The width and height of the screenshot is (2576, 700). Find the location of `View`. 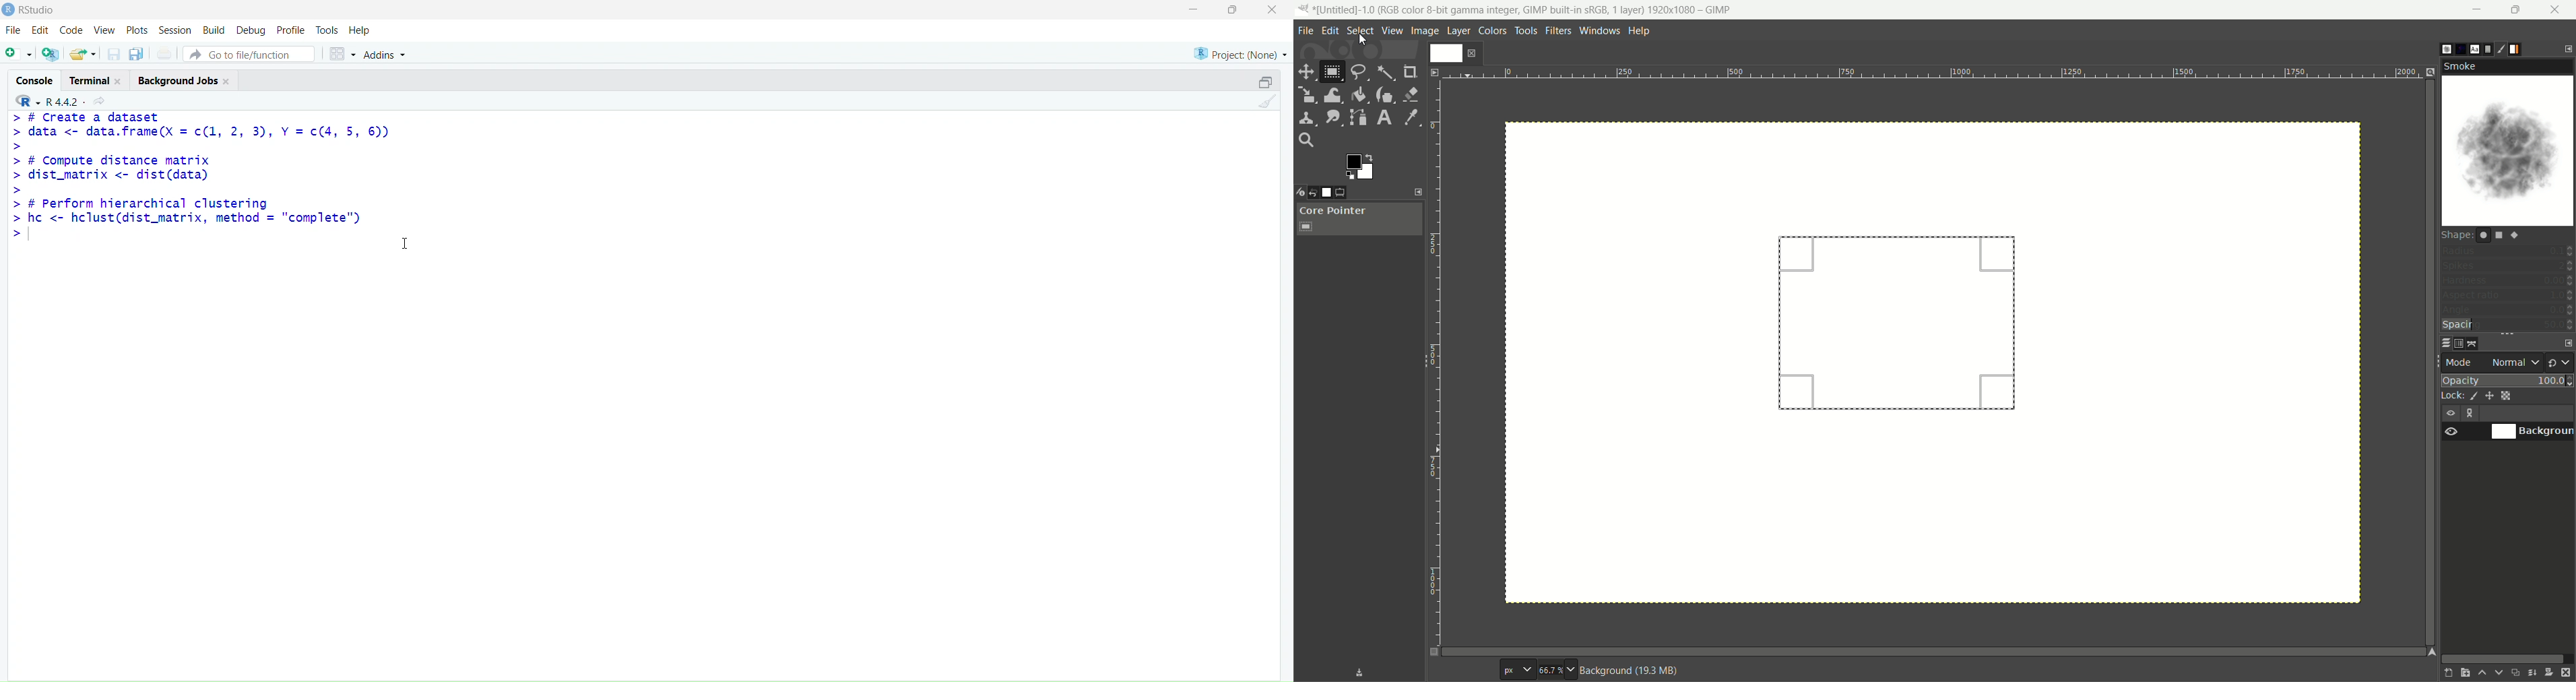

View is located at coordinates (104, 30).